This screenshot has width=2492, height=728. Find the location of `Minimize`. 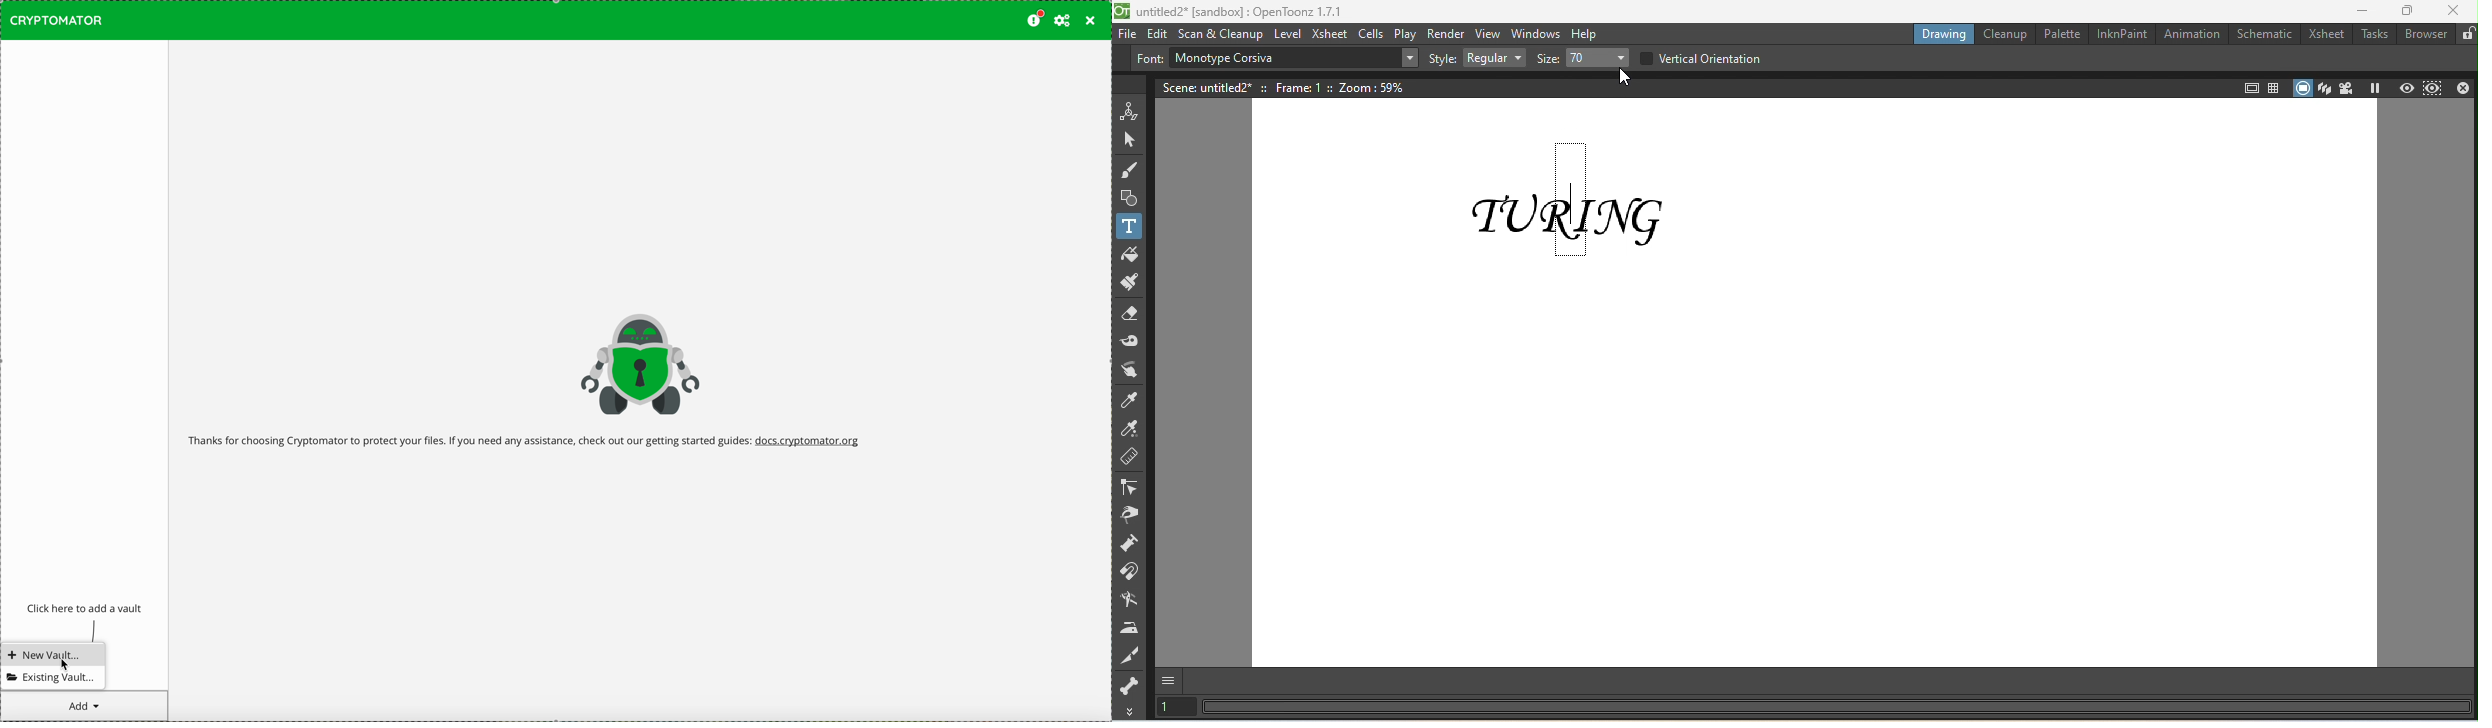

Minimize is located at coordinates (2354, 11).